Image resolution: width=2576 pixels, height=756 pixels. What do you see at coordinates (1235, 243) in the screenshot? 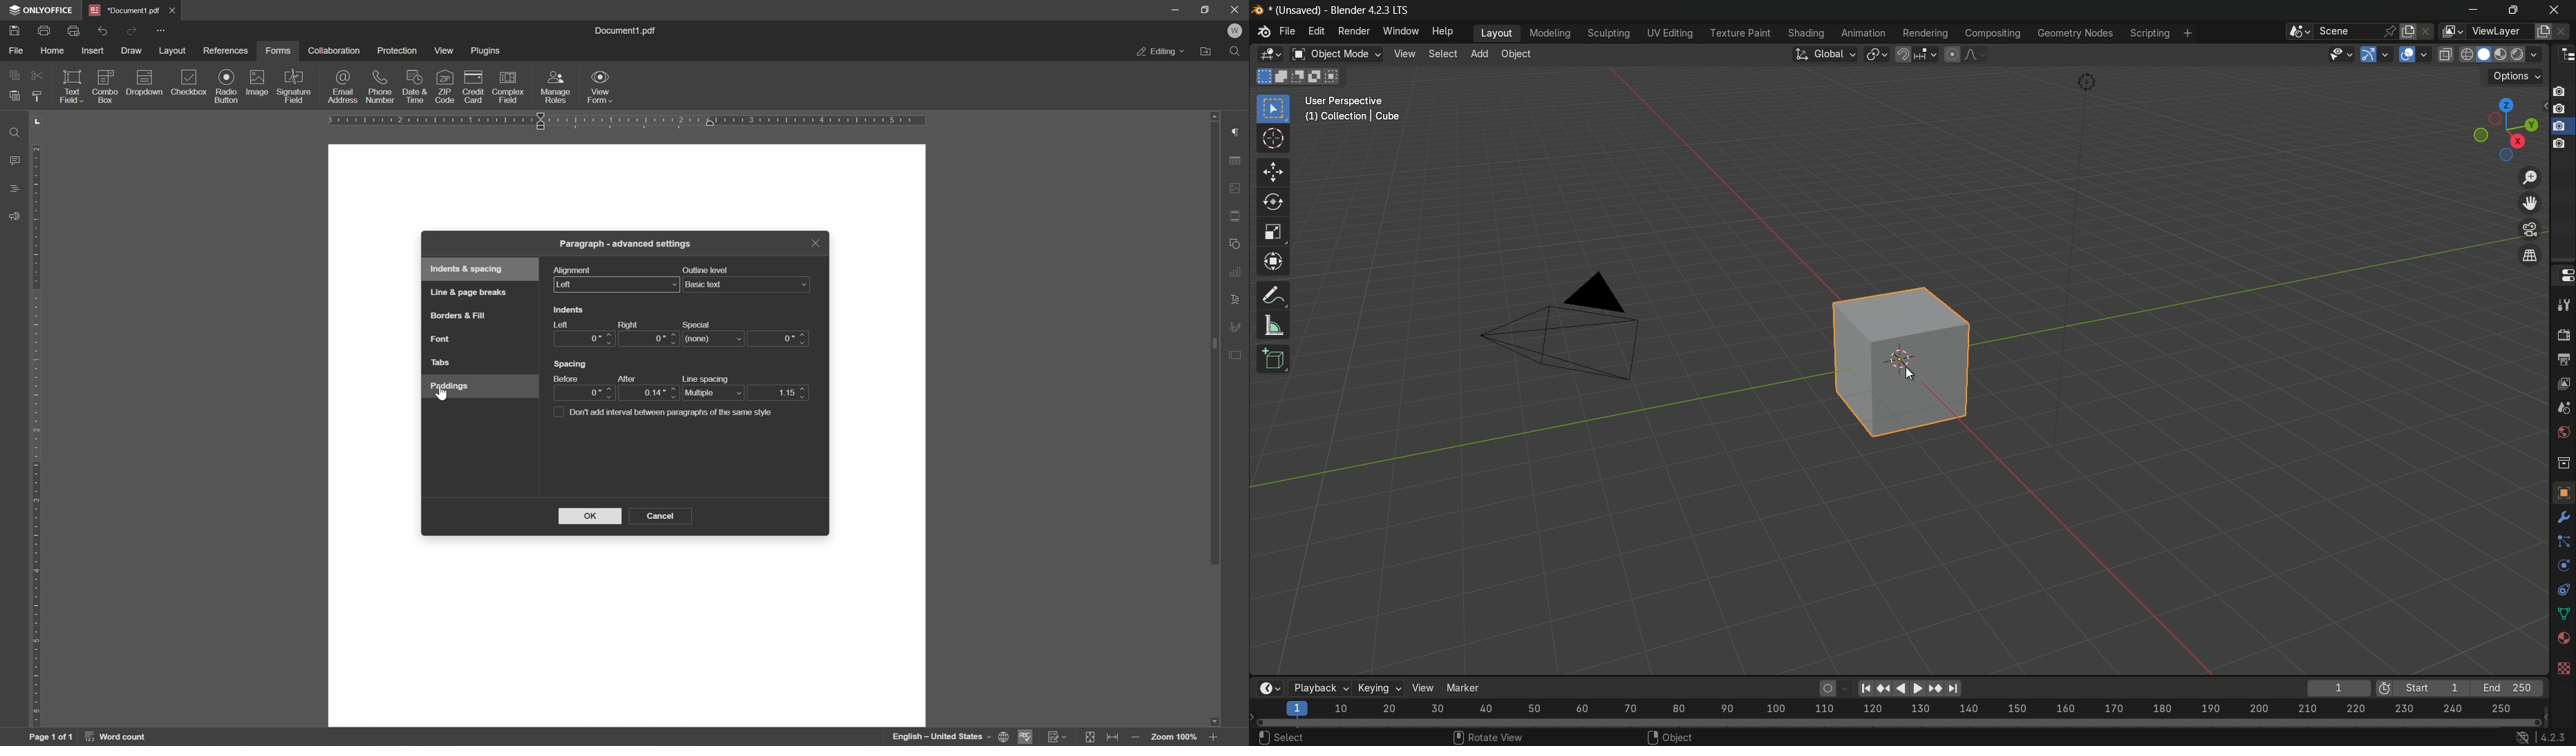
I see `shape settings` at bounding box center [1235, 243].